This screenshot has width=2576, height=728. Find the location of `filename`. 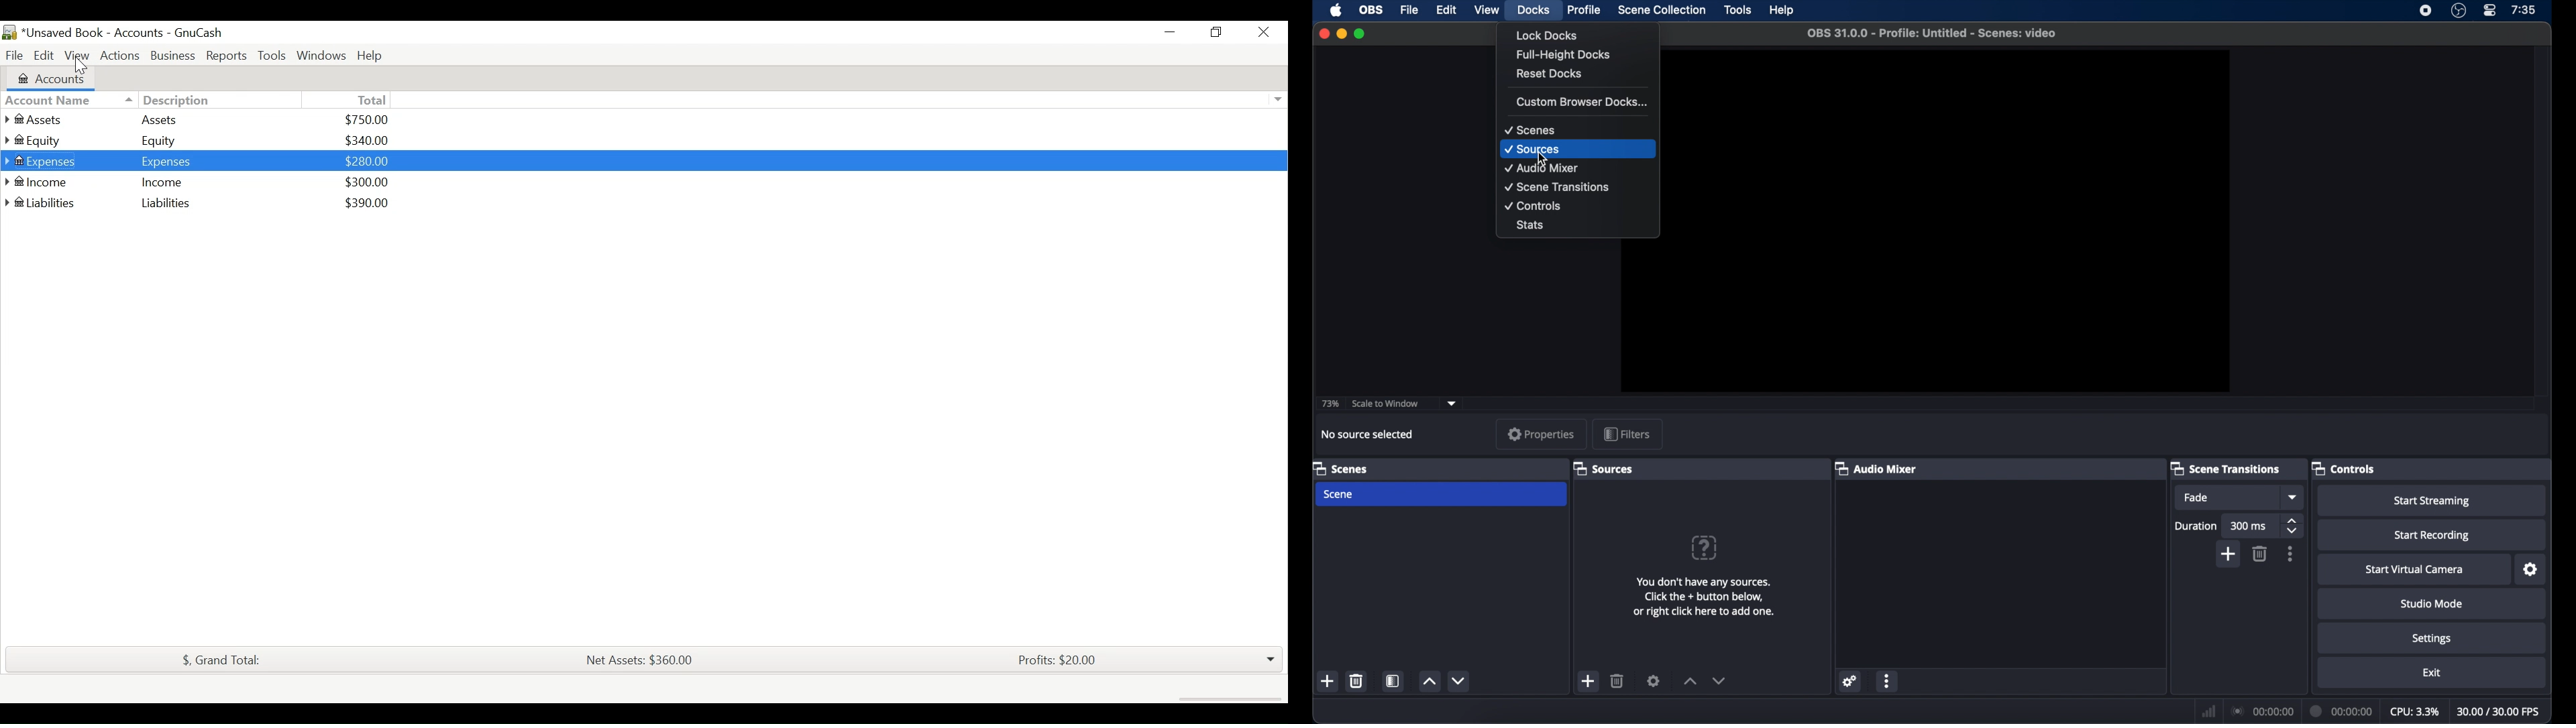

filename is located at coordinates (1931, 34).